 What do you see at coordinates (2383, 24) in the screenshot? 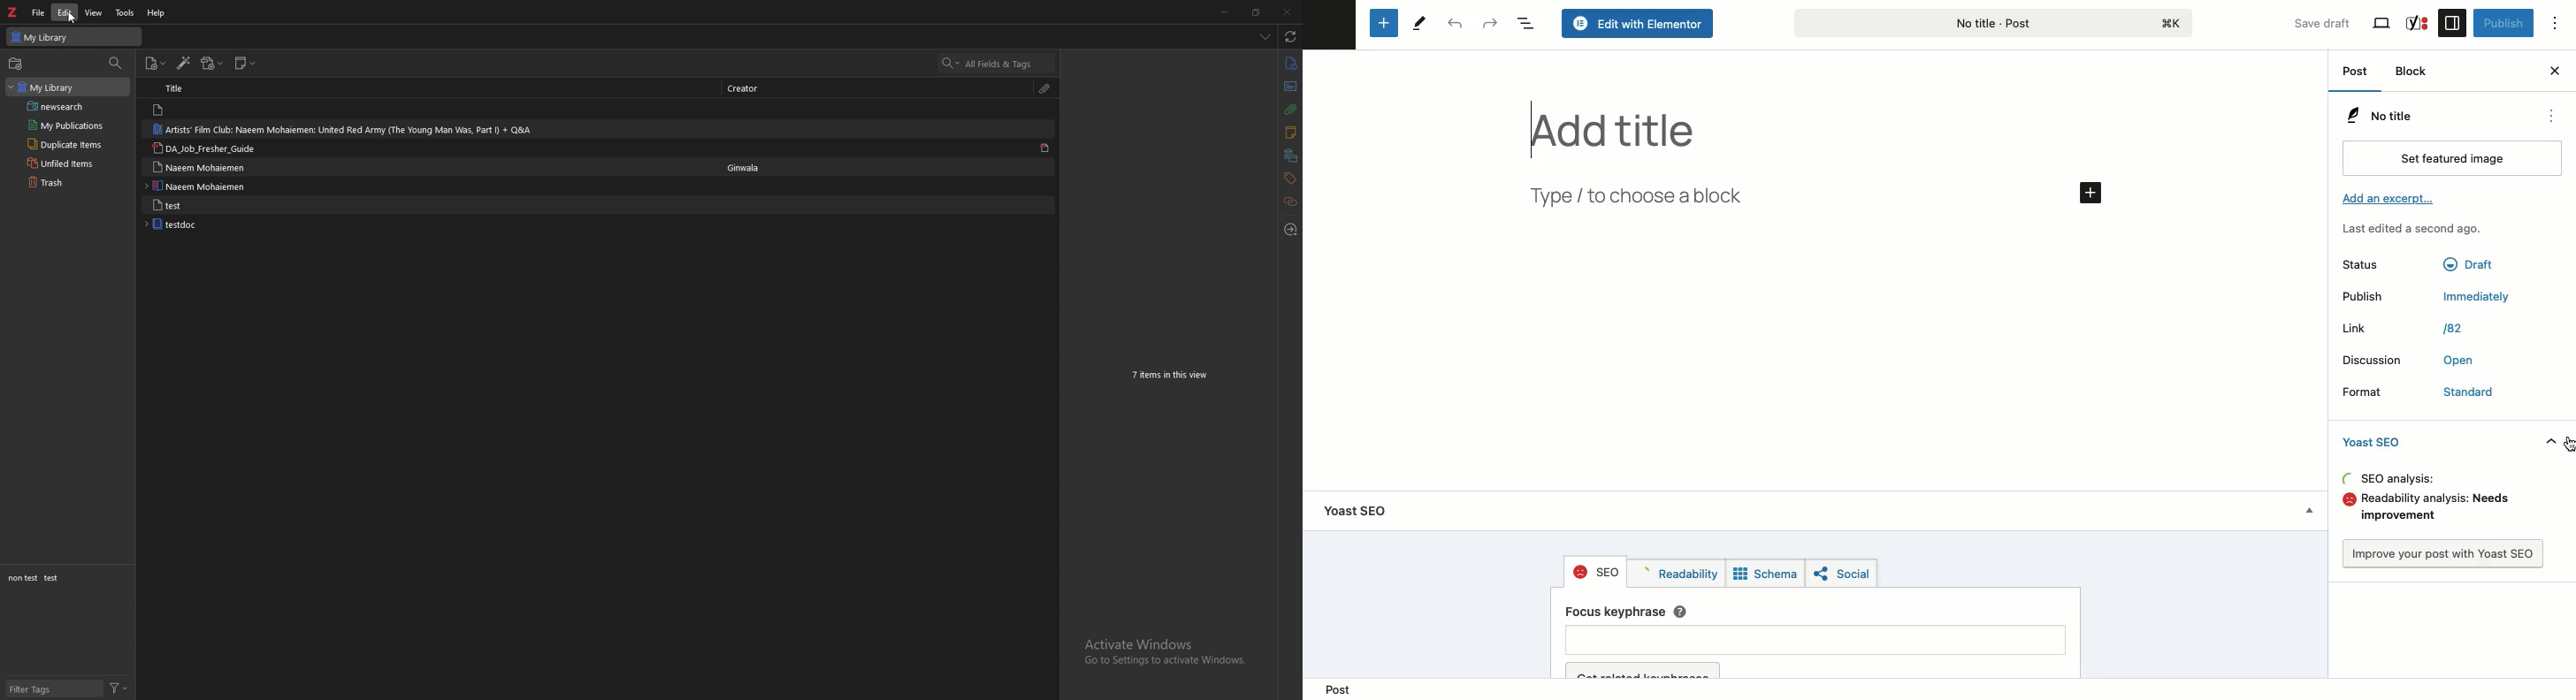
I see `View` at bounding box center [2383, 24].